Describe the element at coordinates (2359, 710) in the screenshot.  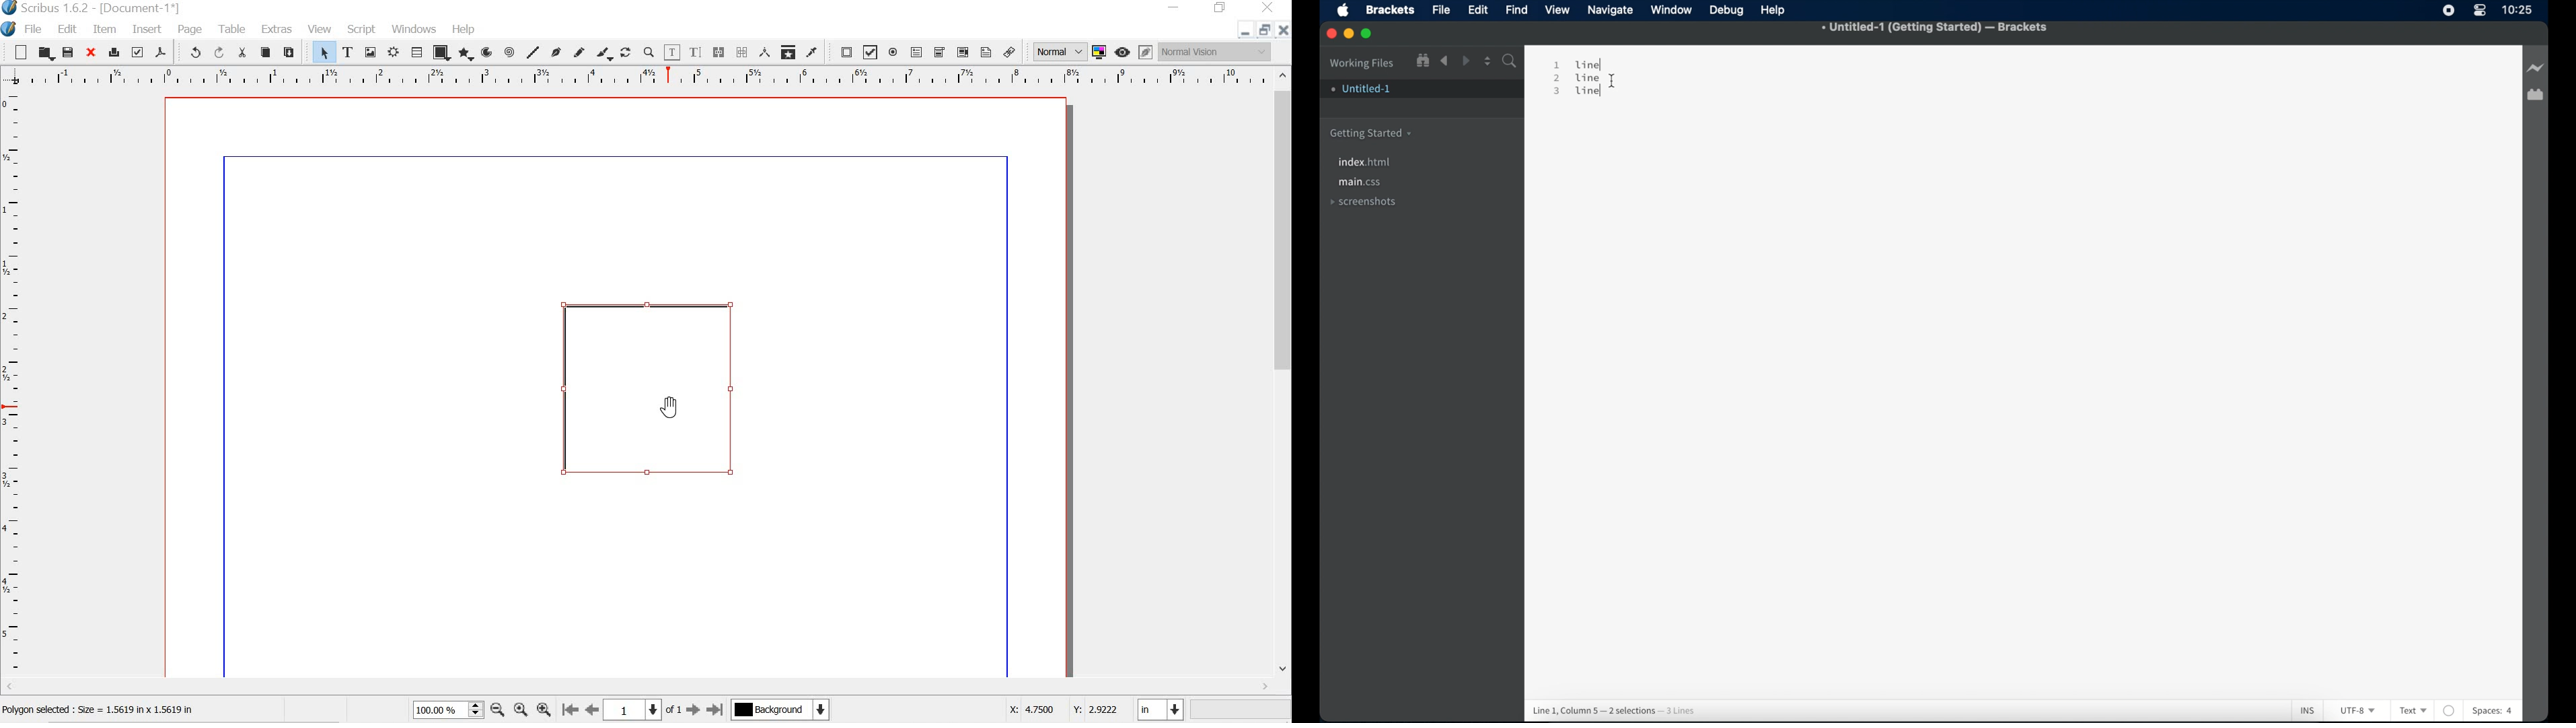
I see `utf-8 menu` at that location.